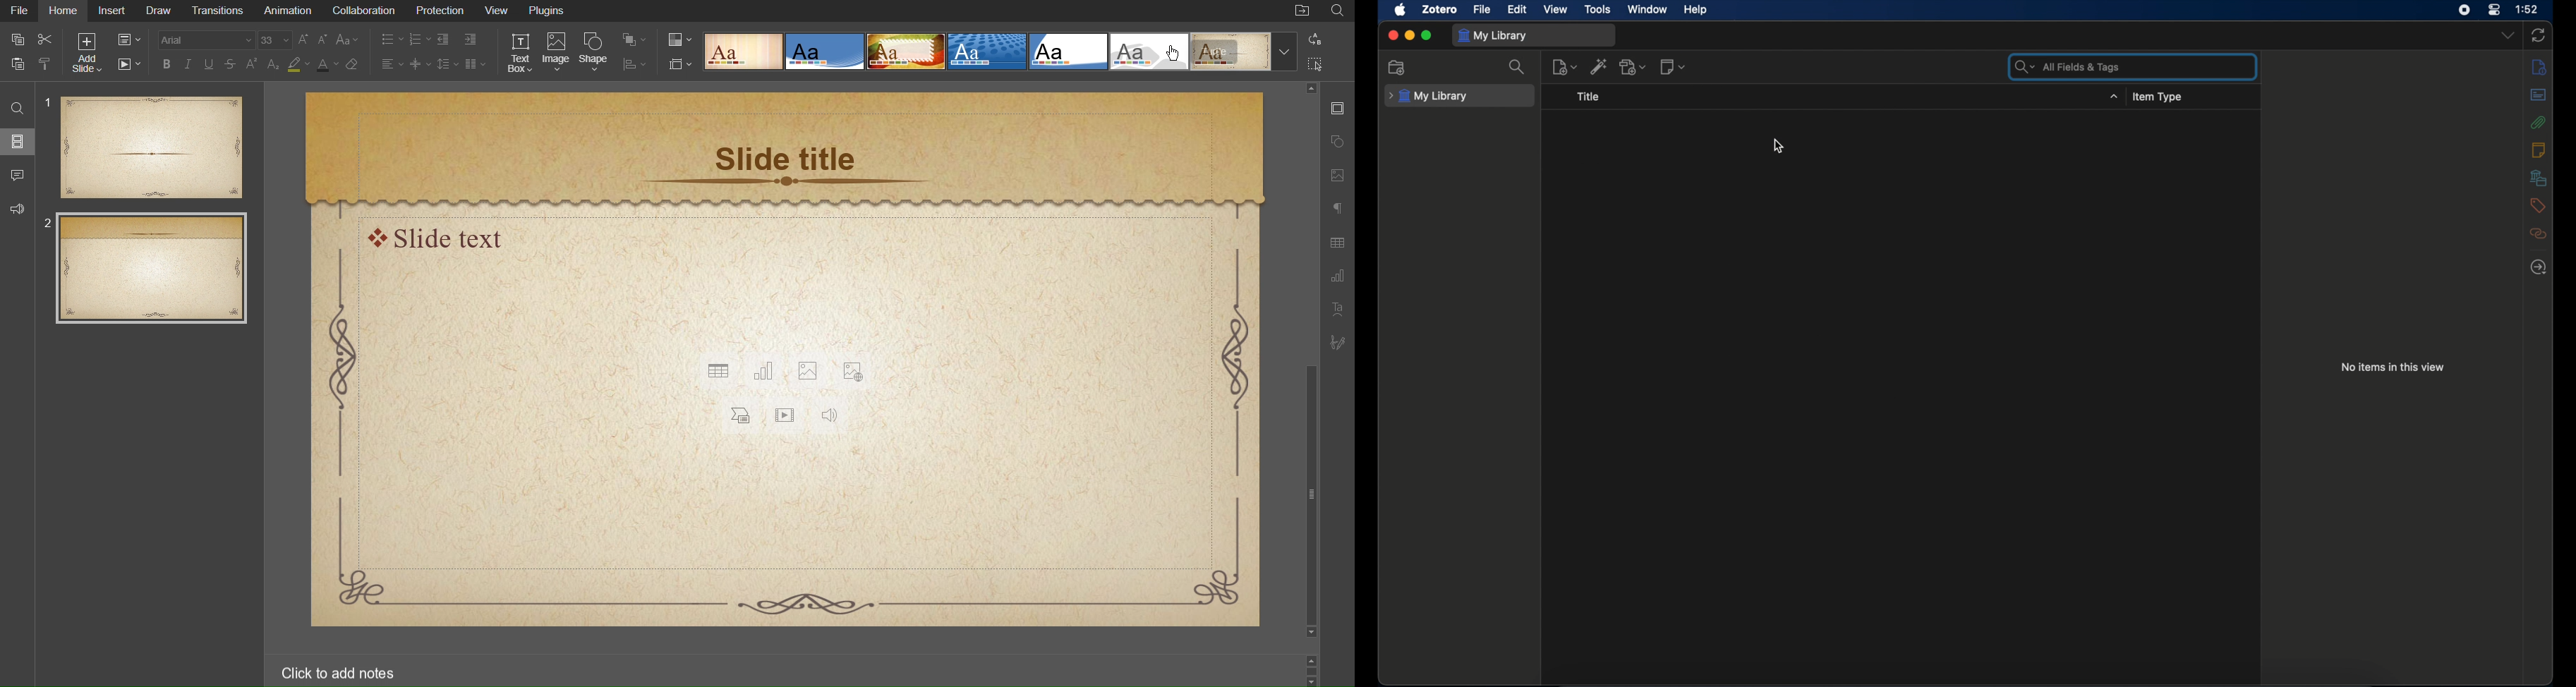  What do you see at coordinates (1336, 276) in the screenshot?
I see `Graph` at bounding box center [1336, 276].